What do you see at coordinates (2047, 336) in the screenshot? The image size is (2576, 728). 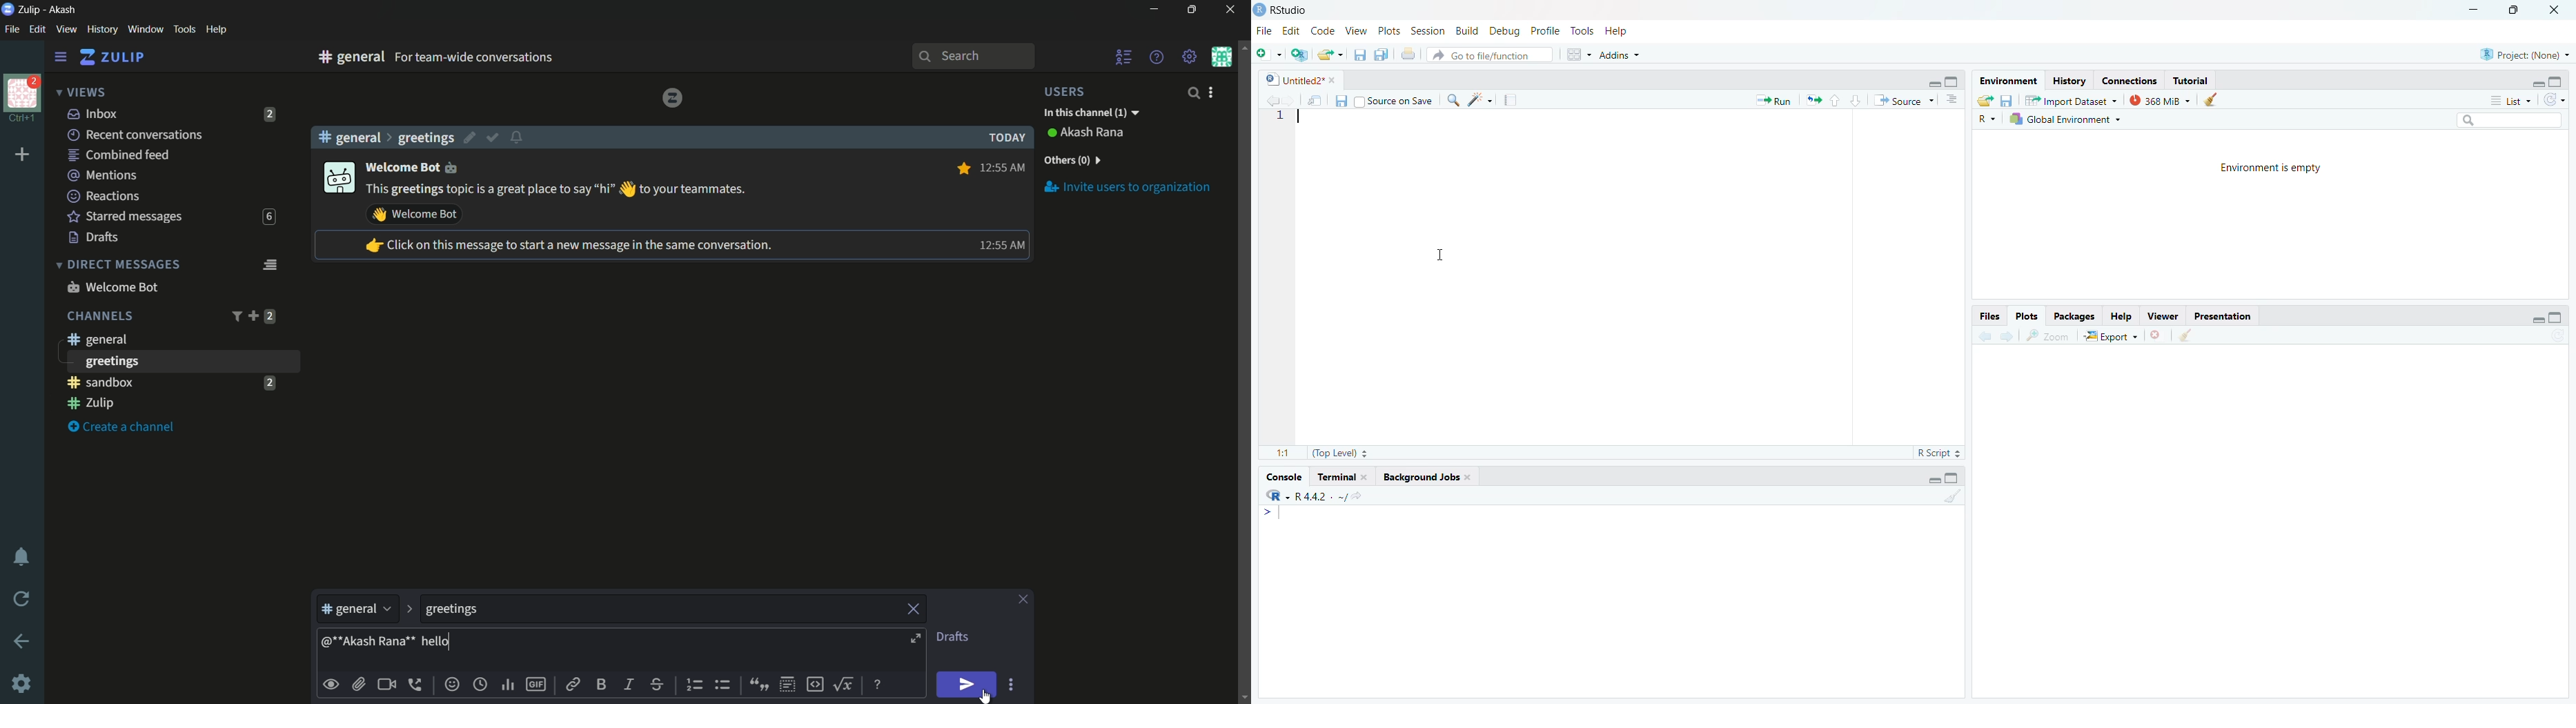 I see `zoom` at bounding box center [2047, 336].